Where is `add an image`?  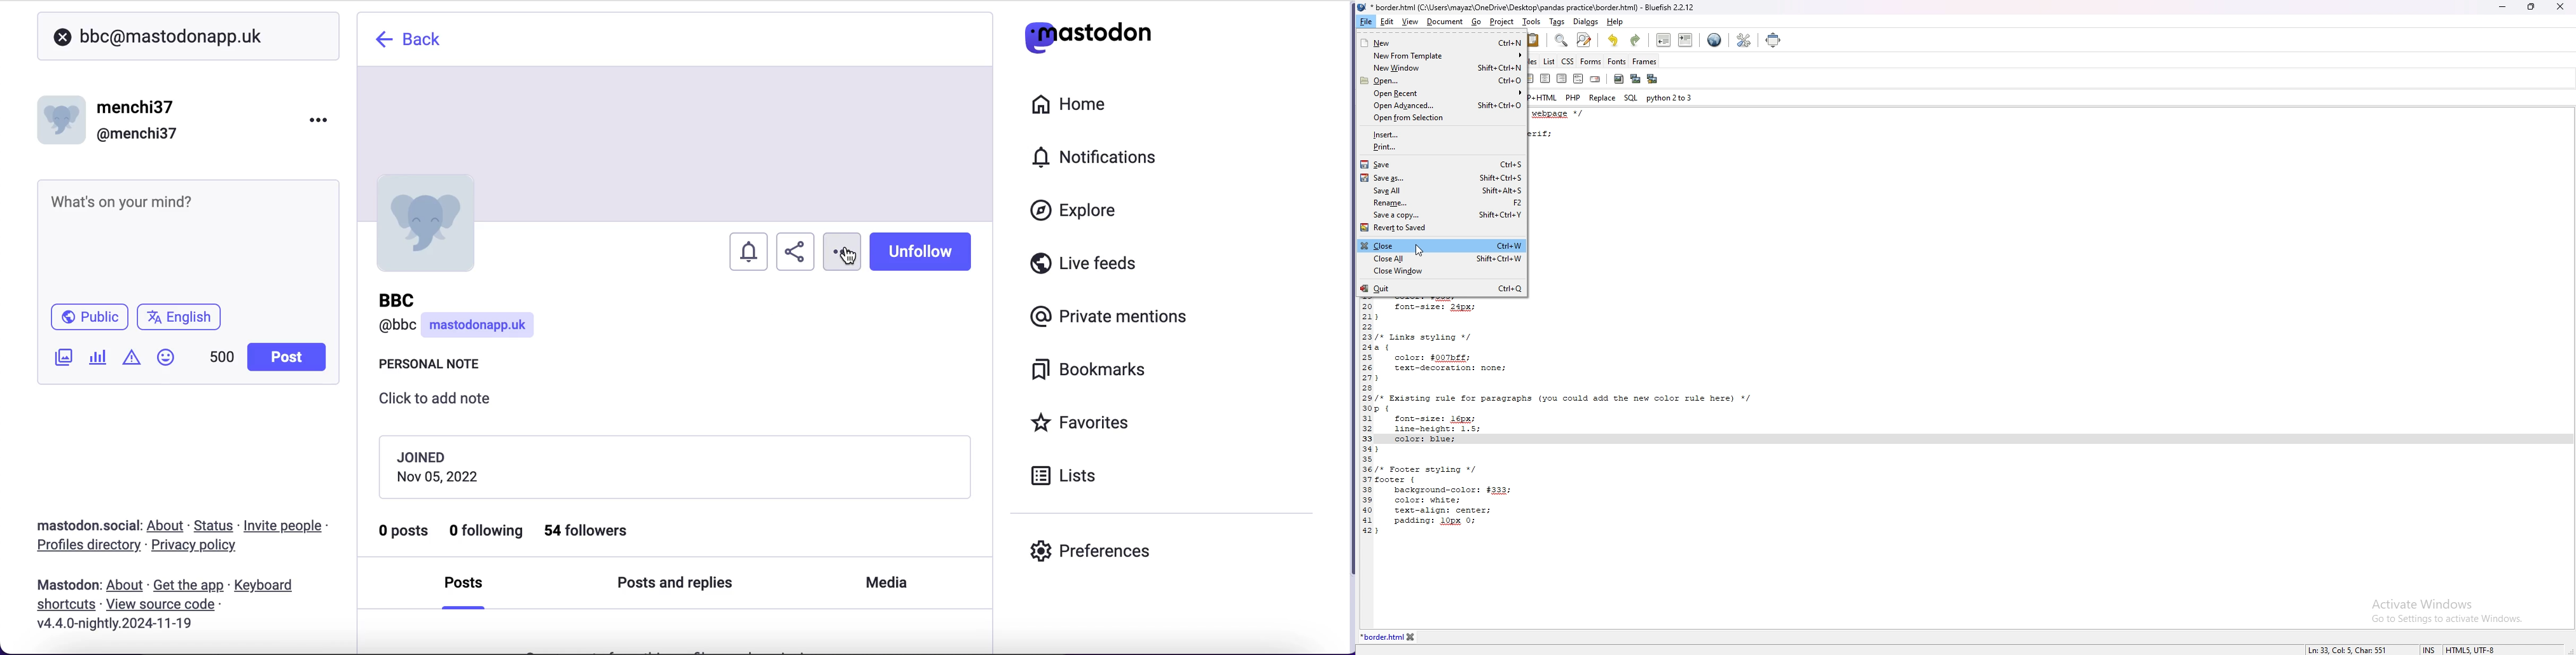 add an image is located at coordinates (62, 357).